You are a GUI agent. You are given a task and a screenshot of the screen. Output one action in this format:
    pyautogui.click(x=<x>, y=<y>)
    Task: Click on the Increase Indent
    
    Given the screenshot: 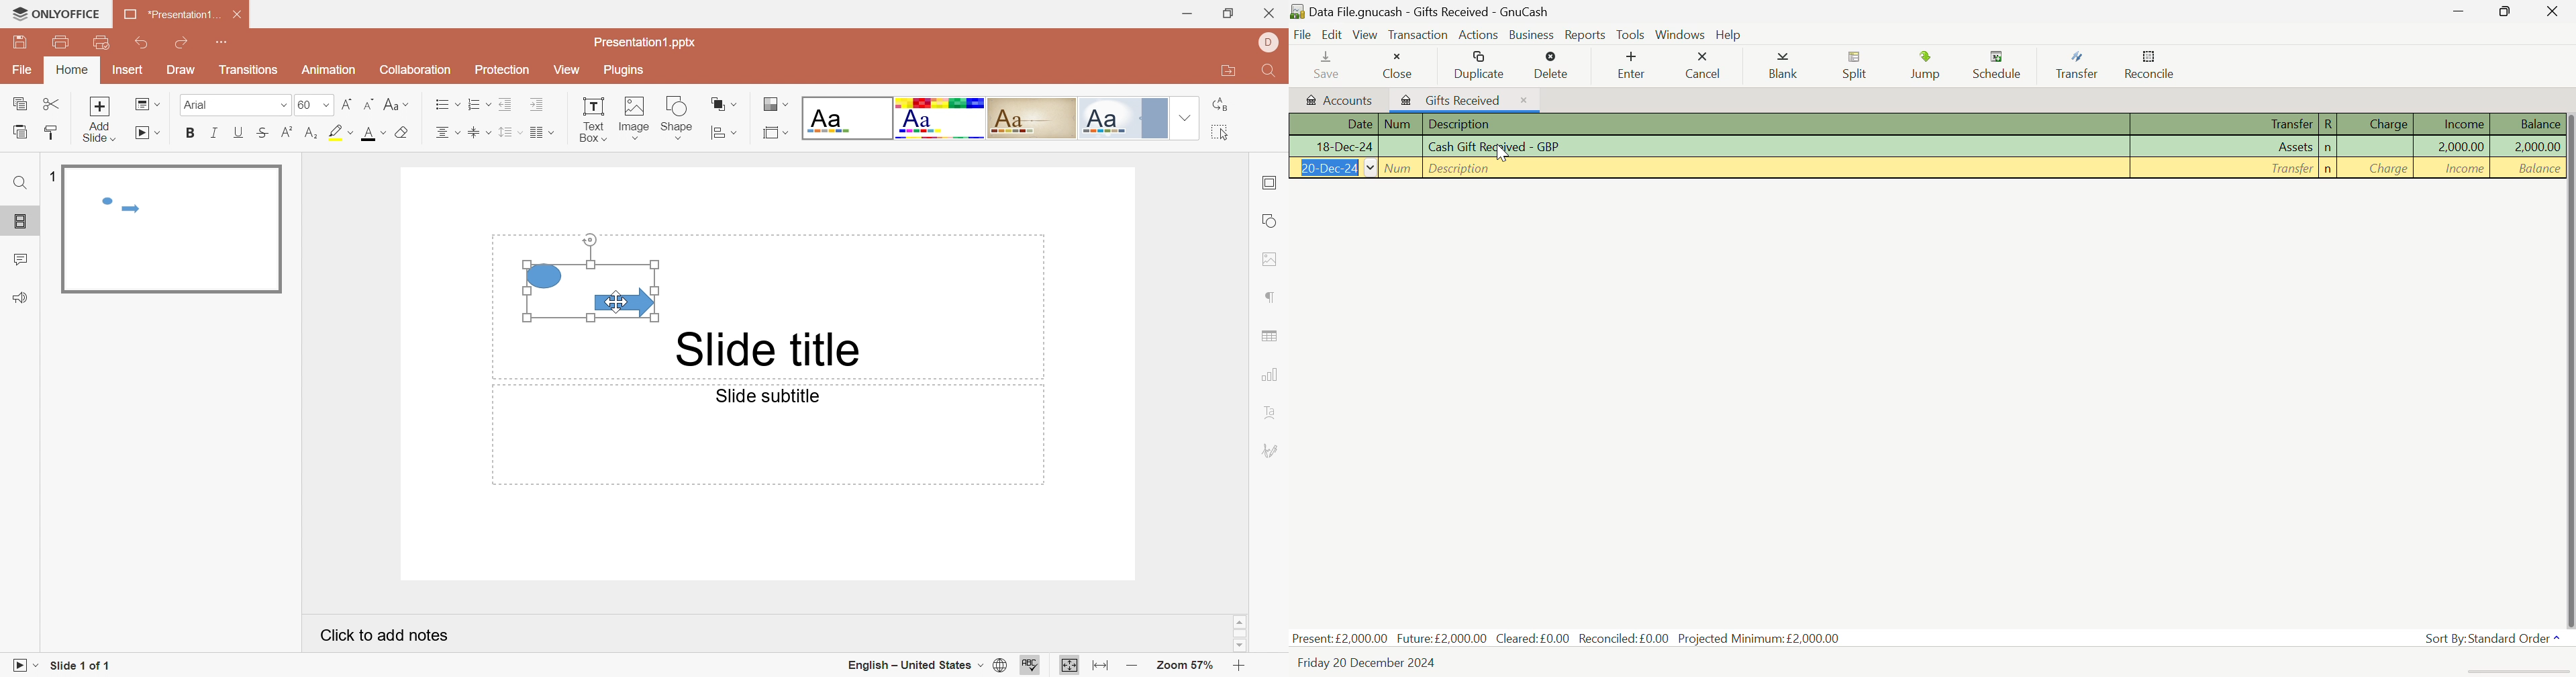 What is the action you would take?
    pyautogui.click(x=537, y=103)
    